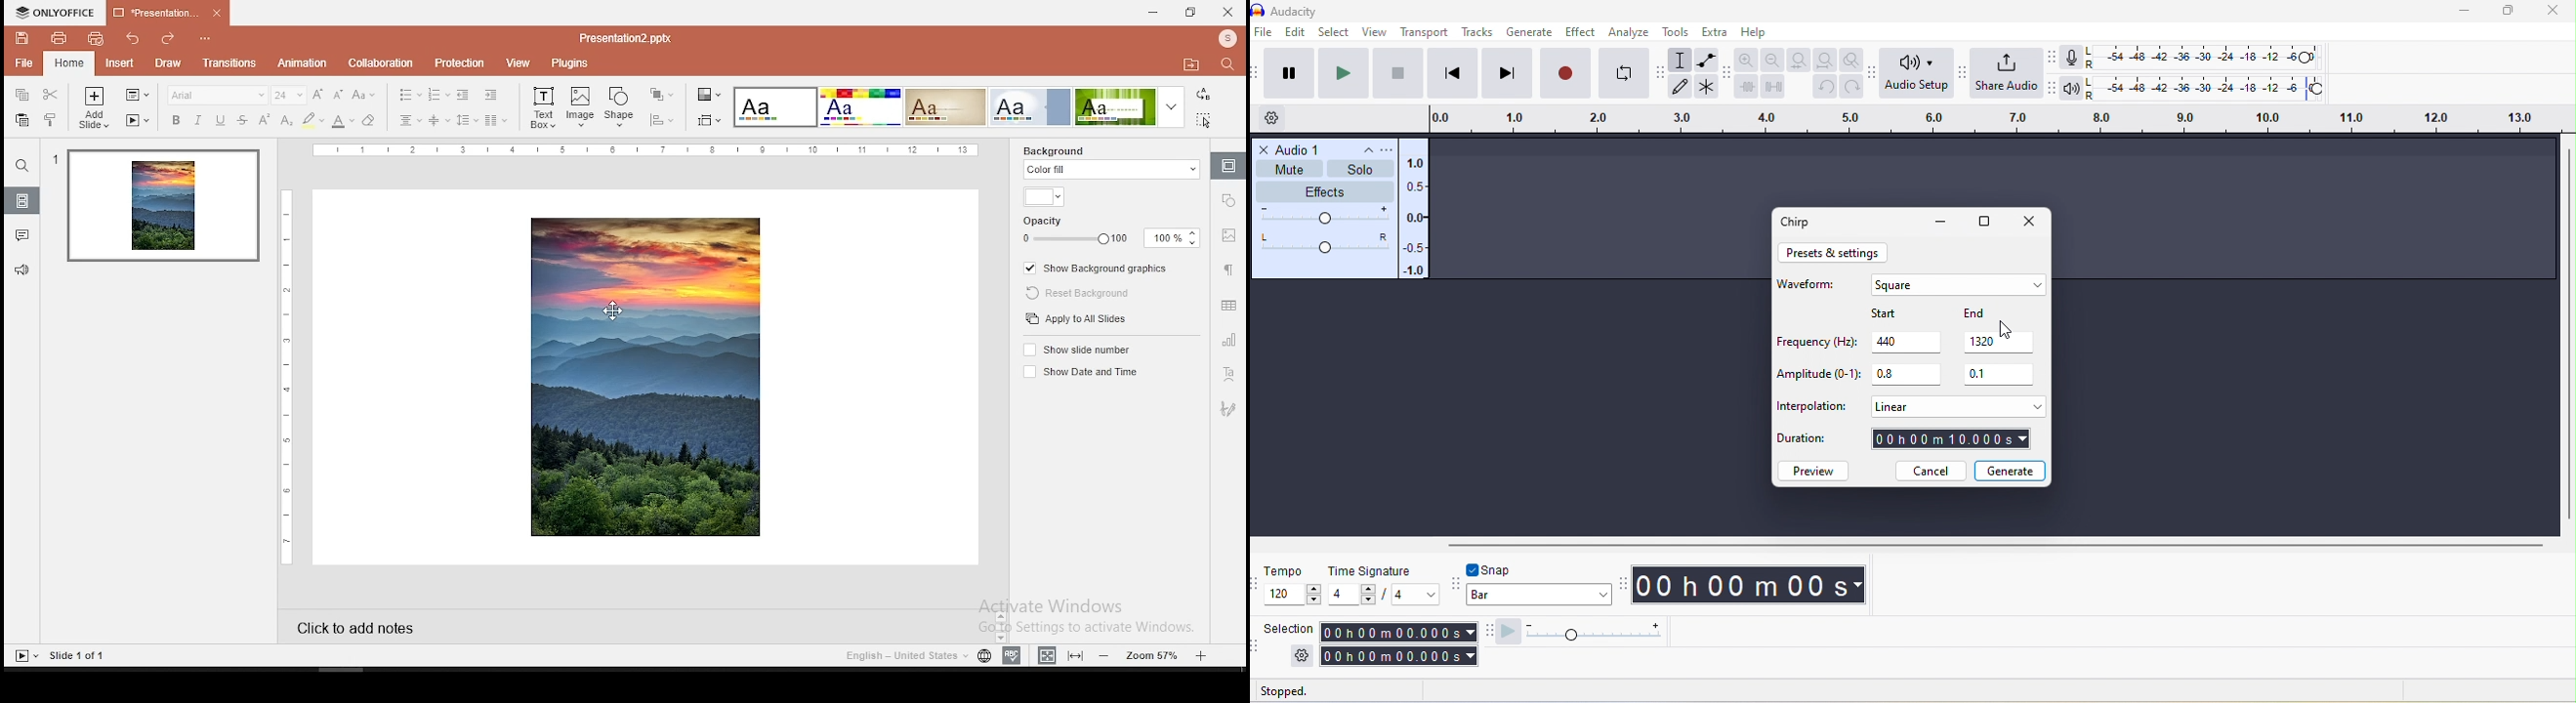 The height and width of the screenshot is (728, 2576). I want to click on audacity edit toolbar, so click(1728, 72).